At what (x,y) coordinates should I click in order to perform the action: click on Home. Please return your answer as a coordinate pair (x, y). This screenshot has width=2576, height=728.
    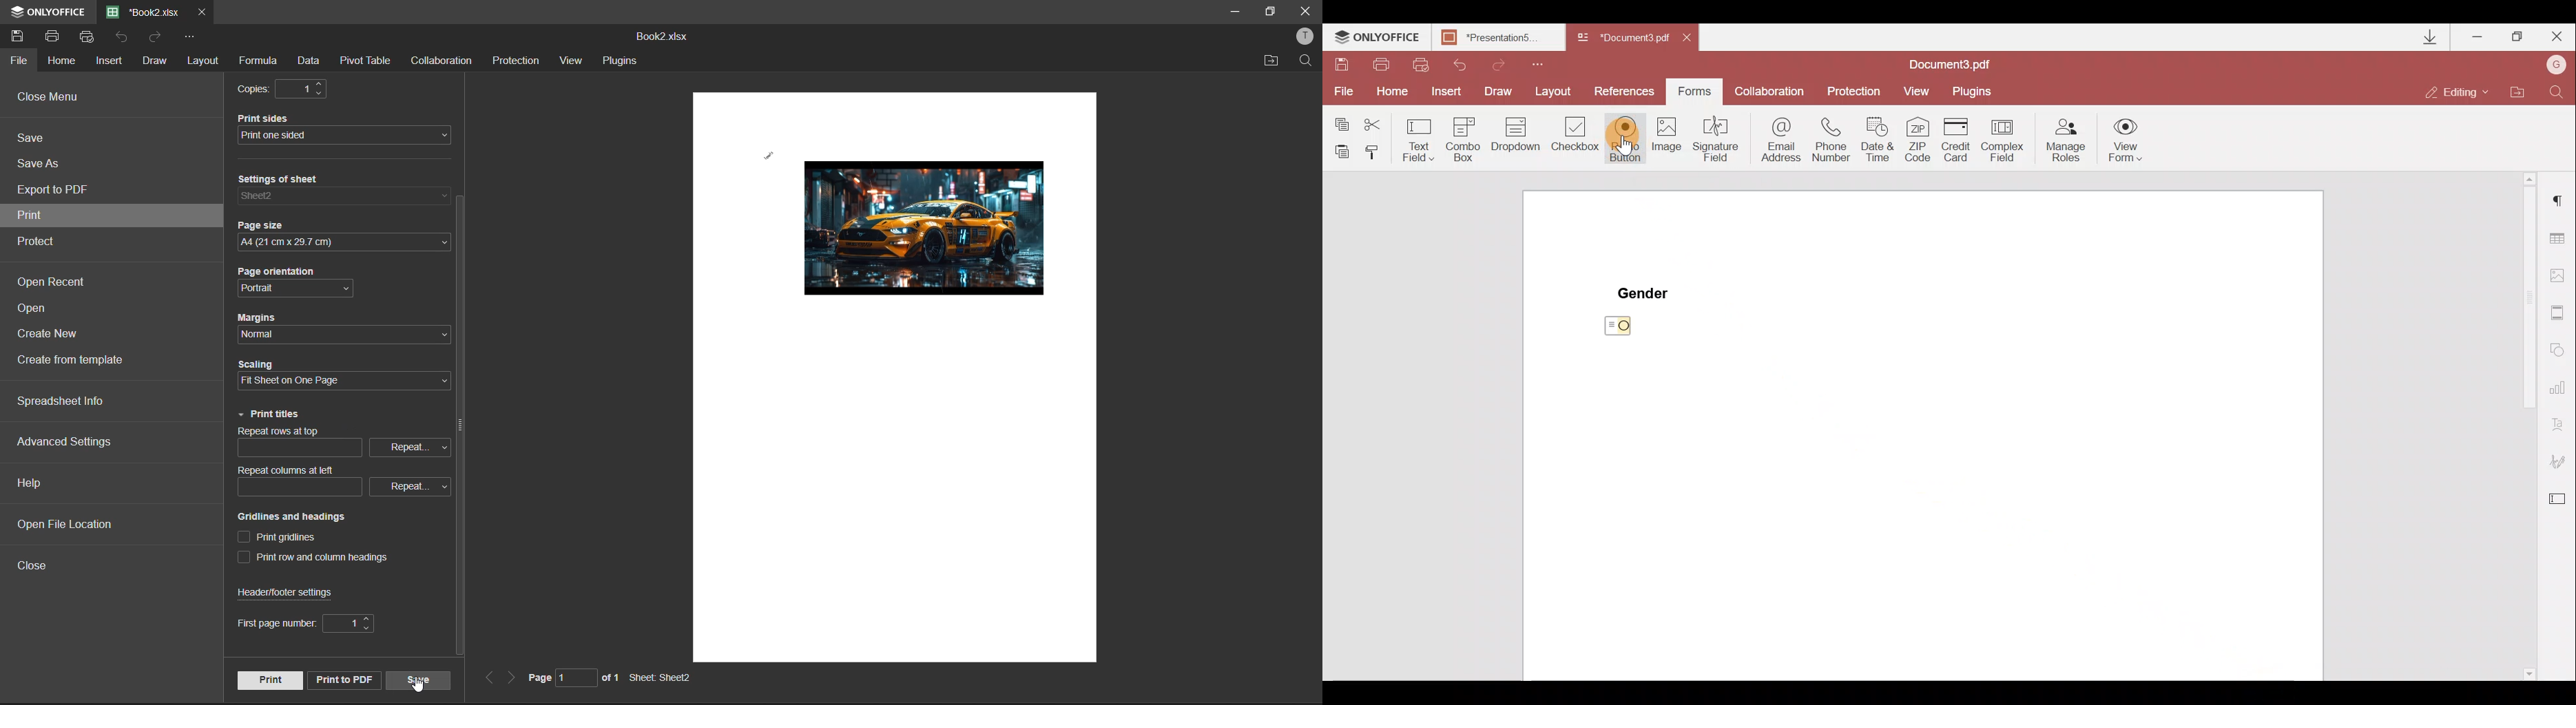
    Looking at the image, I should click on (1388, 93).